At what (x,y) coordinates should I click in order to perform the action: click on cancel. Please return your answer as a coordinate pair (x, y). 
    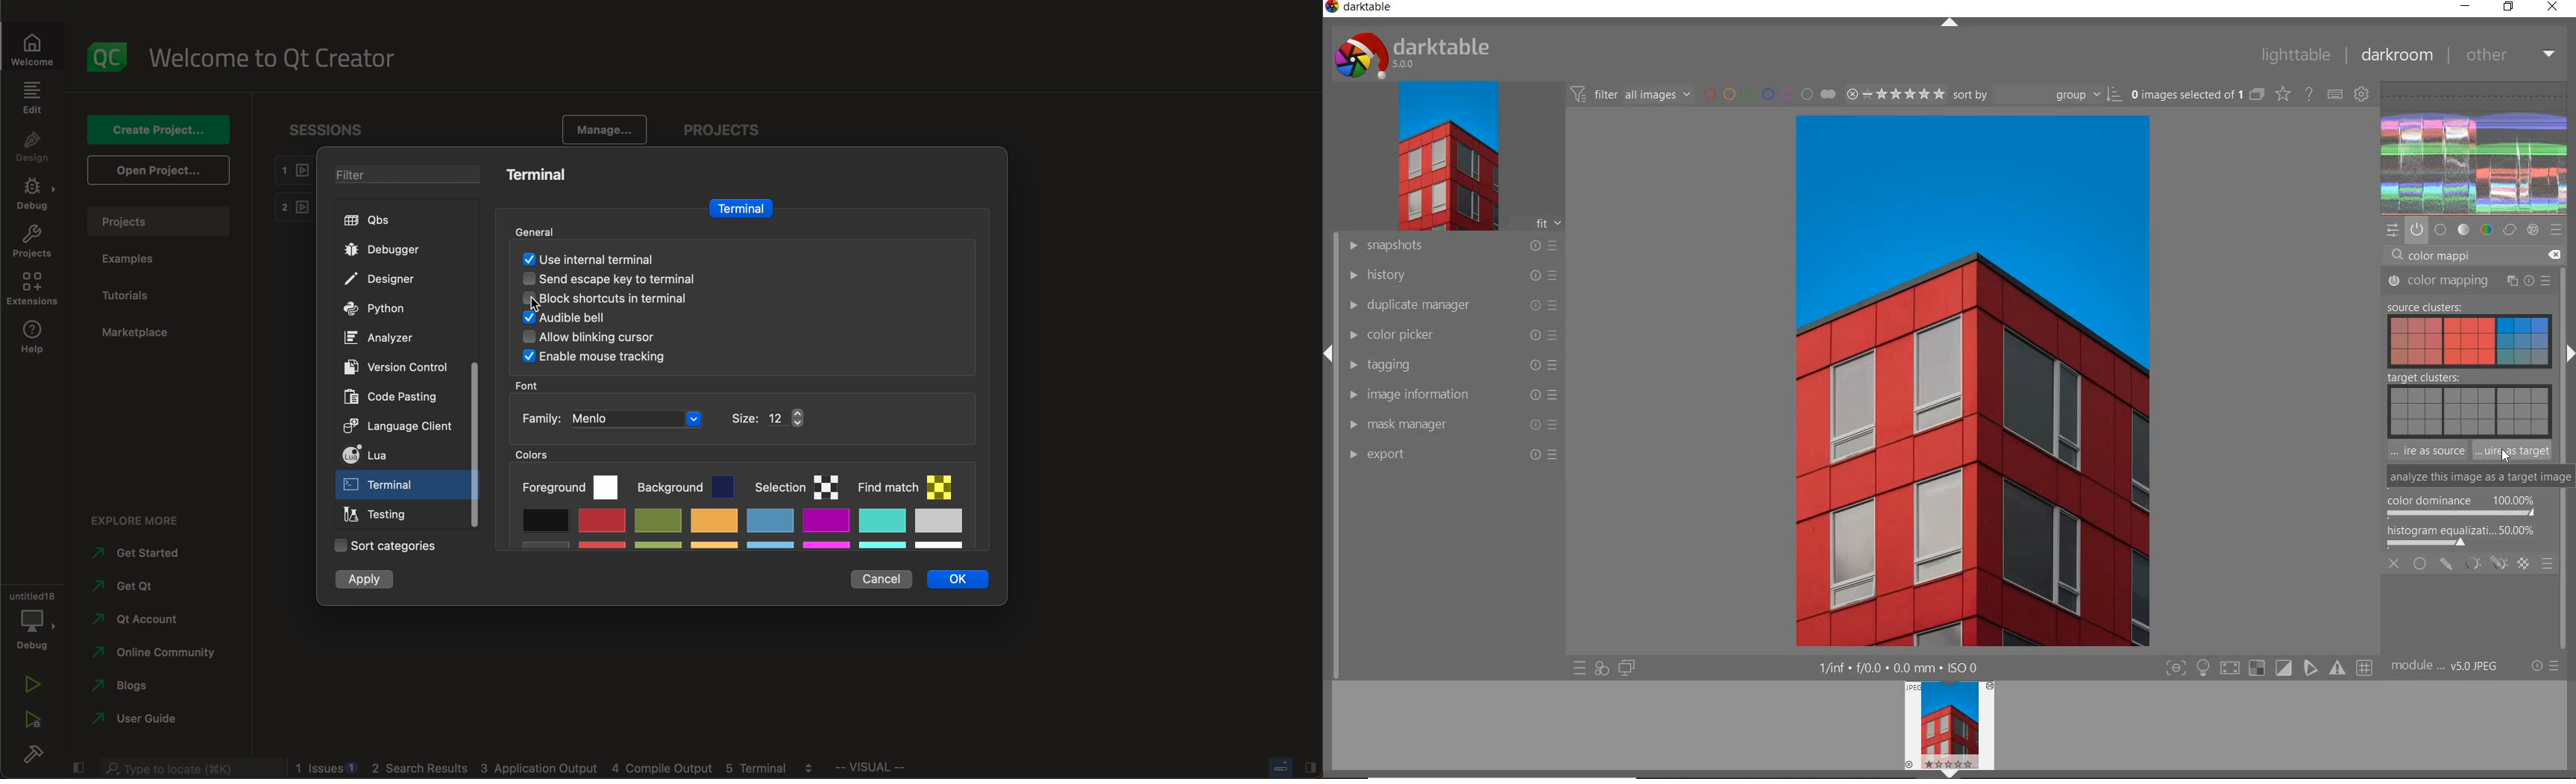
    Looking at the image, I should click on (880, 578).